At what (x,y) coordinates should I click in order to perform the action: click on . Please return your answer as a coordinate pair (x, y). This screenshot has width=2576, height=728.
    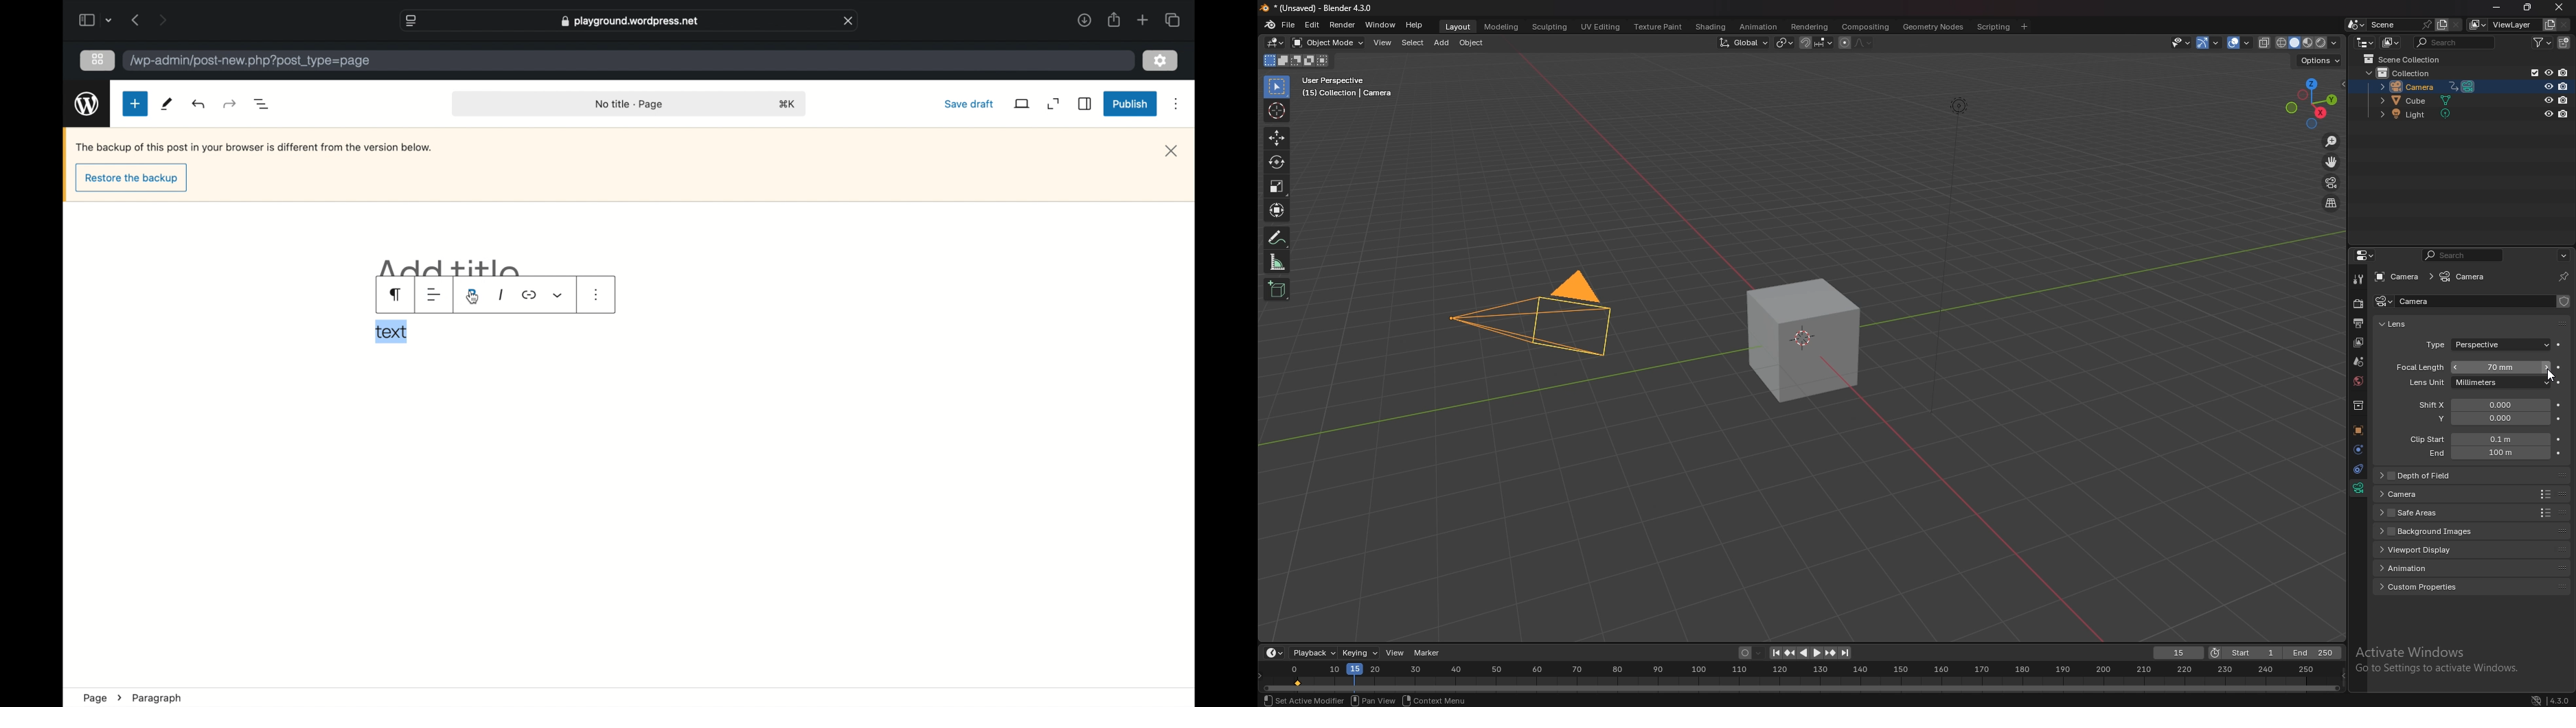
    Looking at the image, I should click on (2438, 660).